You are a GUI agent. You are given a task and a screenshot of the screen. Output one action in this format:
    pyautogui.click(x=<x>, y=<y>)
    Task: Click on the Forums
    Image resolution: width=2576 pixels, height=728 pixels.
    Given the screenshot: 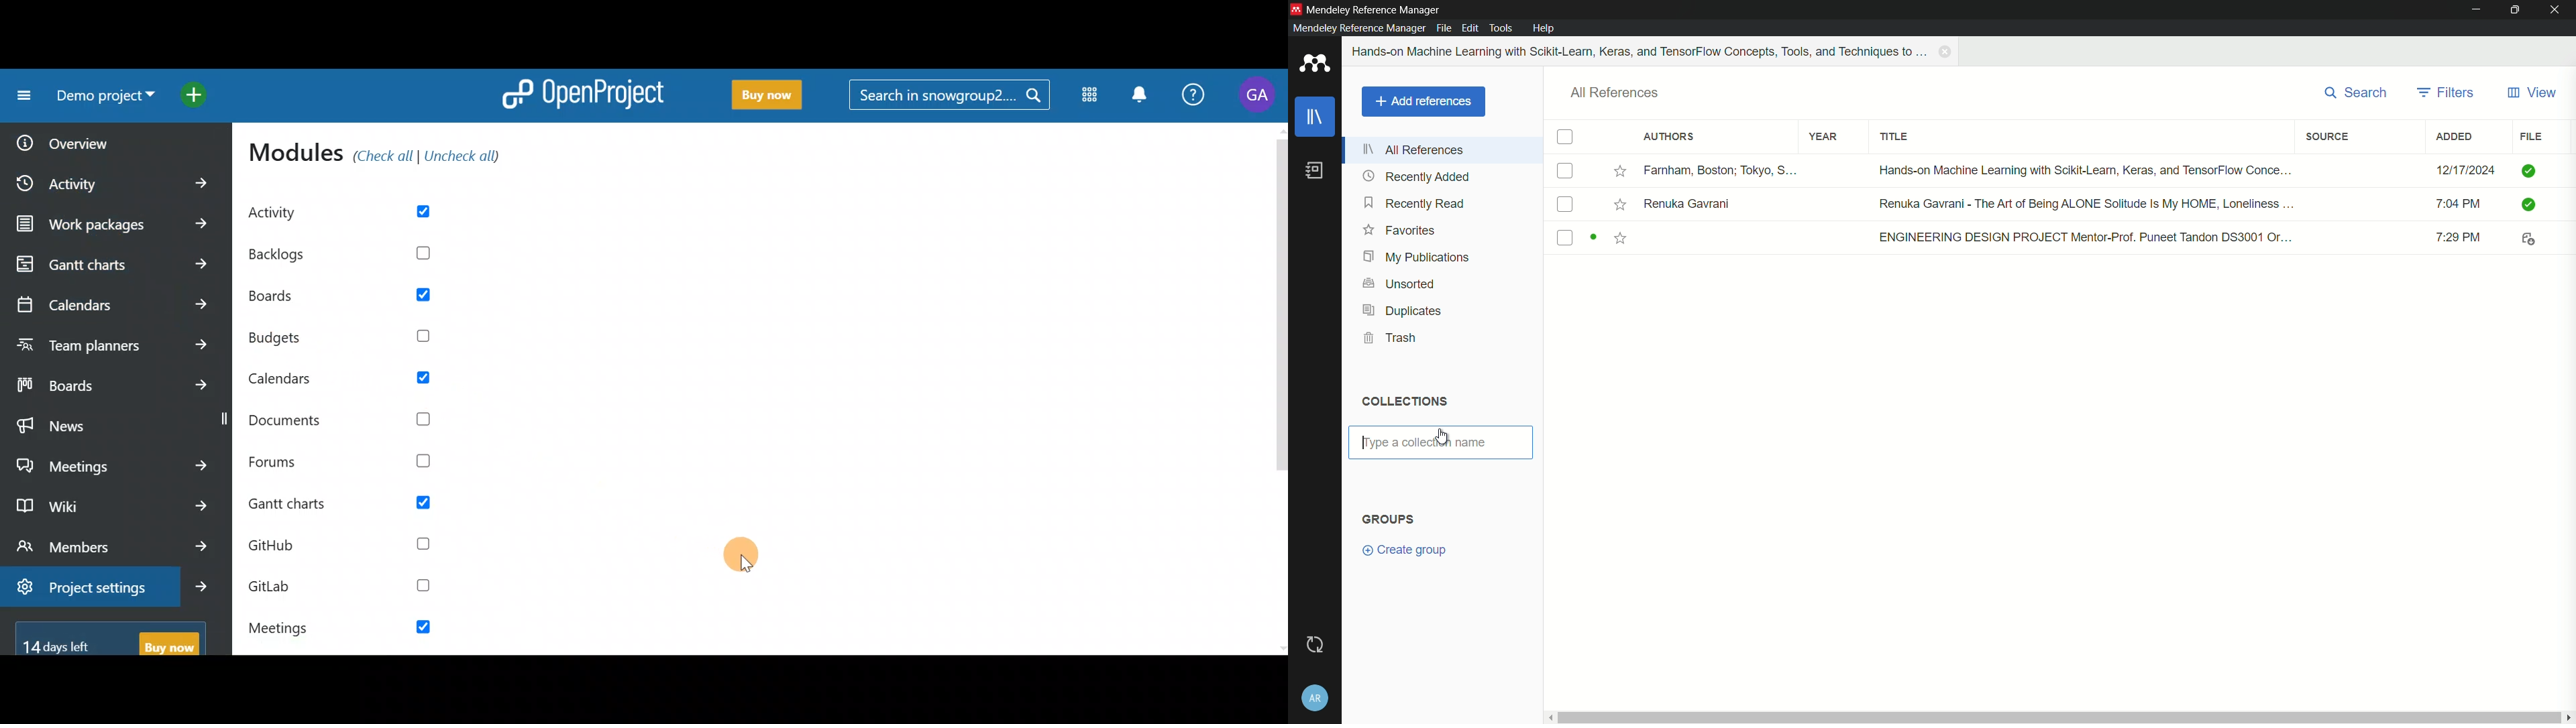 What is the action you would take?
    pyautogui.click(x=346, y=464)
    